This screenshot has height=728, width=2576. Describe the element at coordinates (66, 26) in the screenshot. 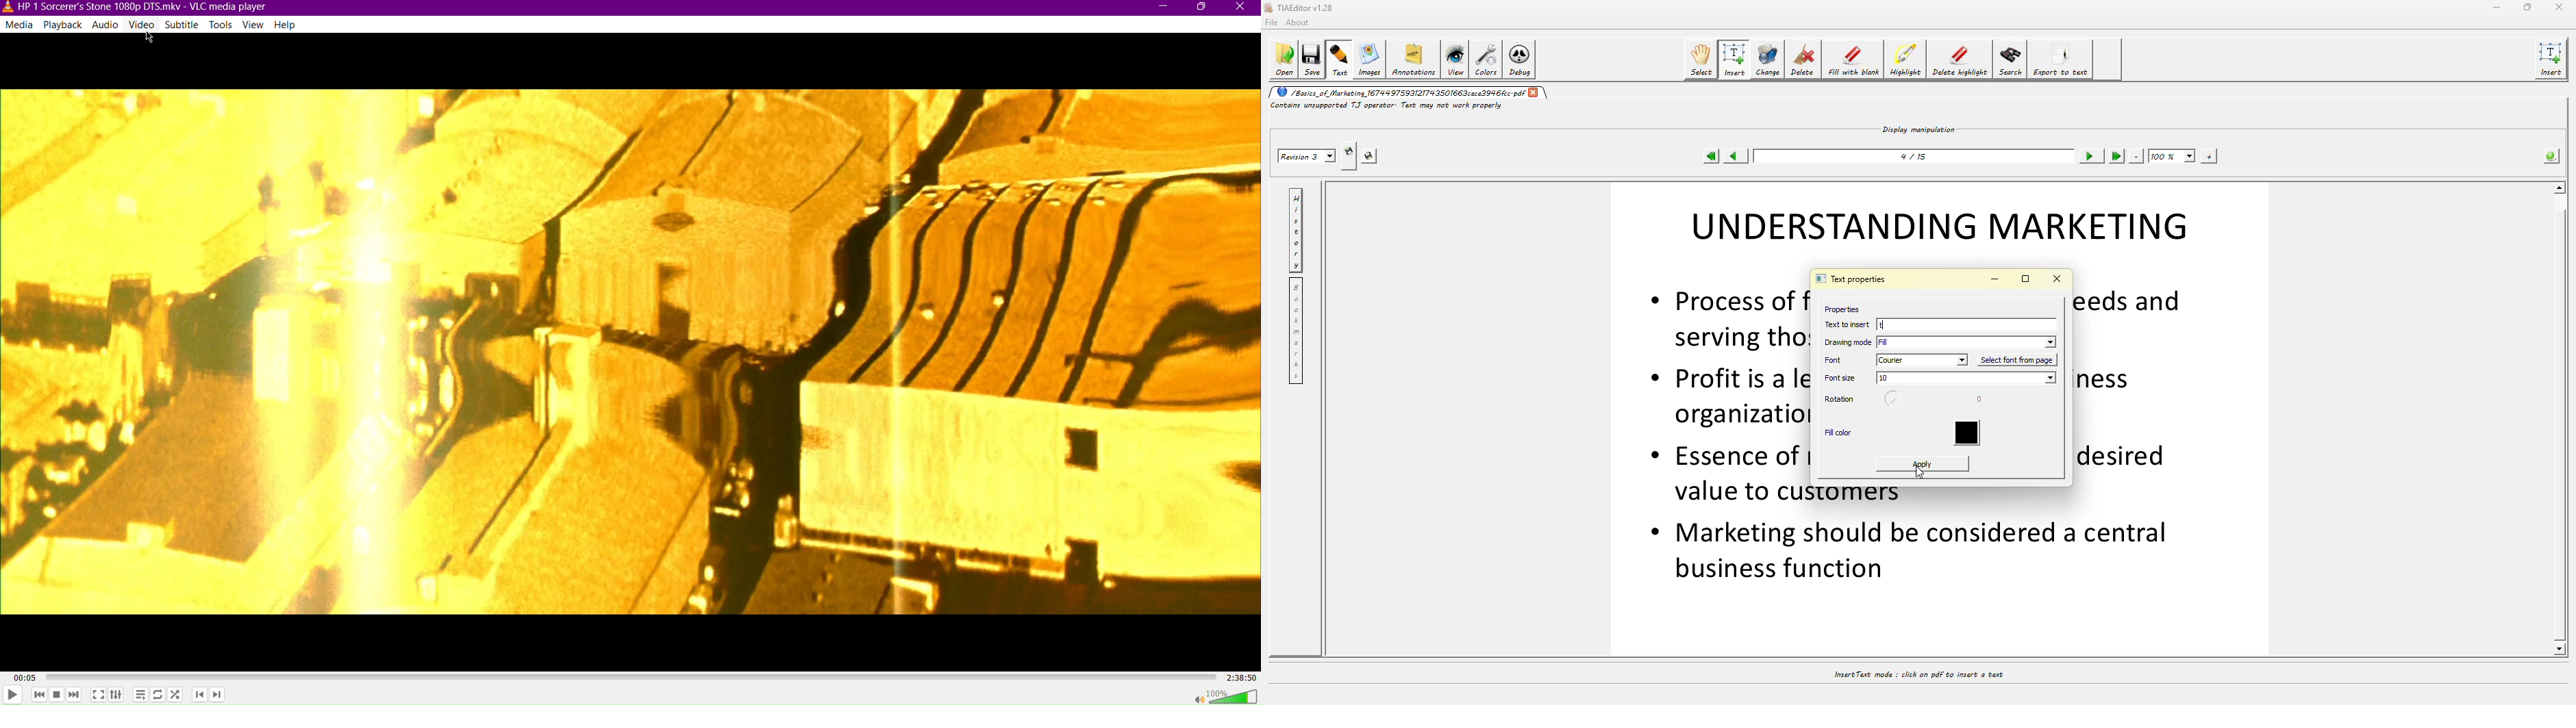

I see `Playback` at that location.